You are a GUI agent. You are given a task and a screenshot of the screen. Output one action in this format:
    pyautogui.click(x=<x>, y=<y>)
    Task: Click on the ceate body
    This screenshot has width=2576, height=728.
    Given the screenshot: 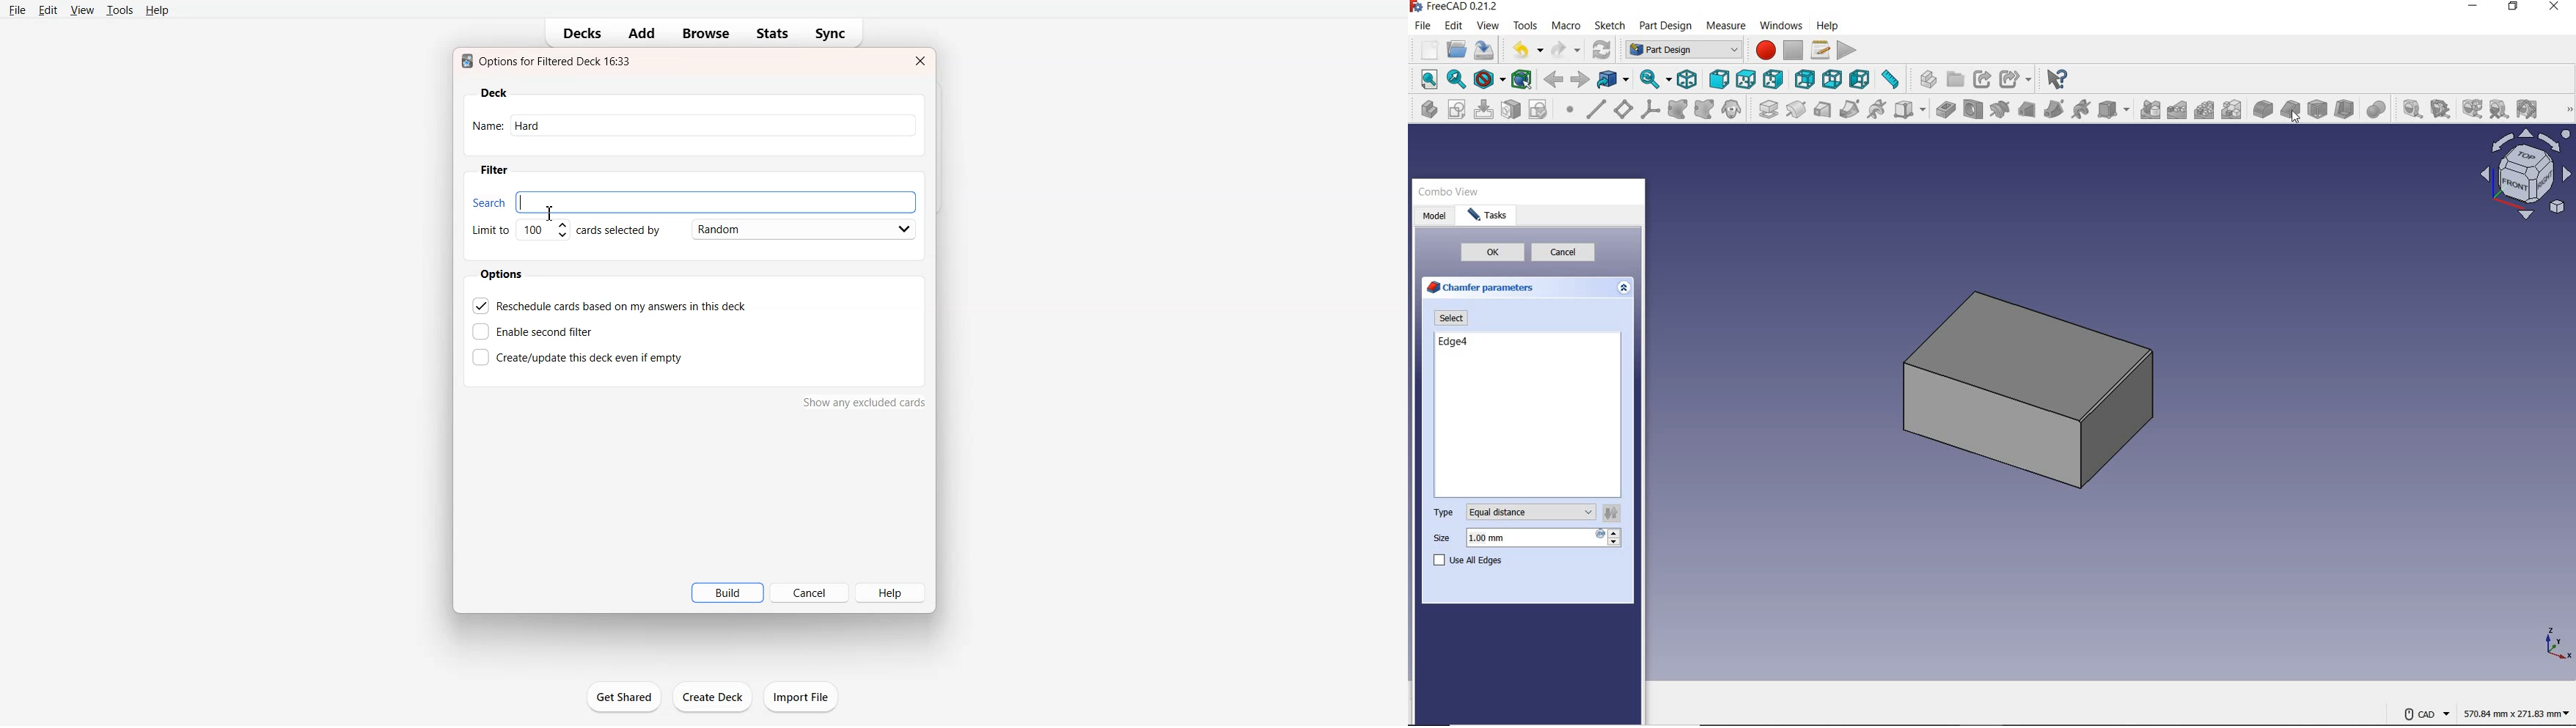 What is the action you would take?
    pyautogui.click(x=1427, y=109)
    